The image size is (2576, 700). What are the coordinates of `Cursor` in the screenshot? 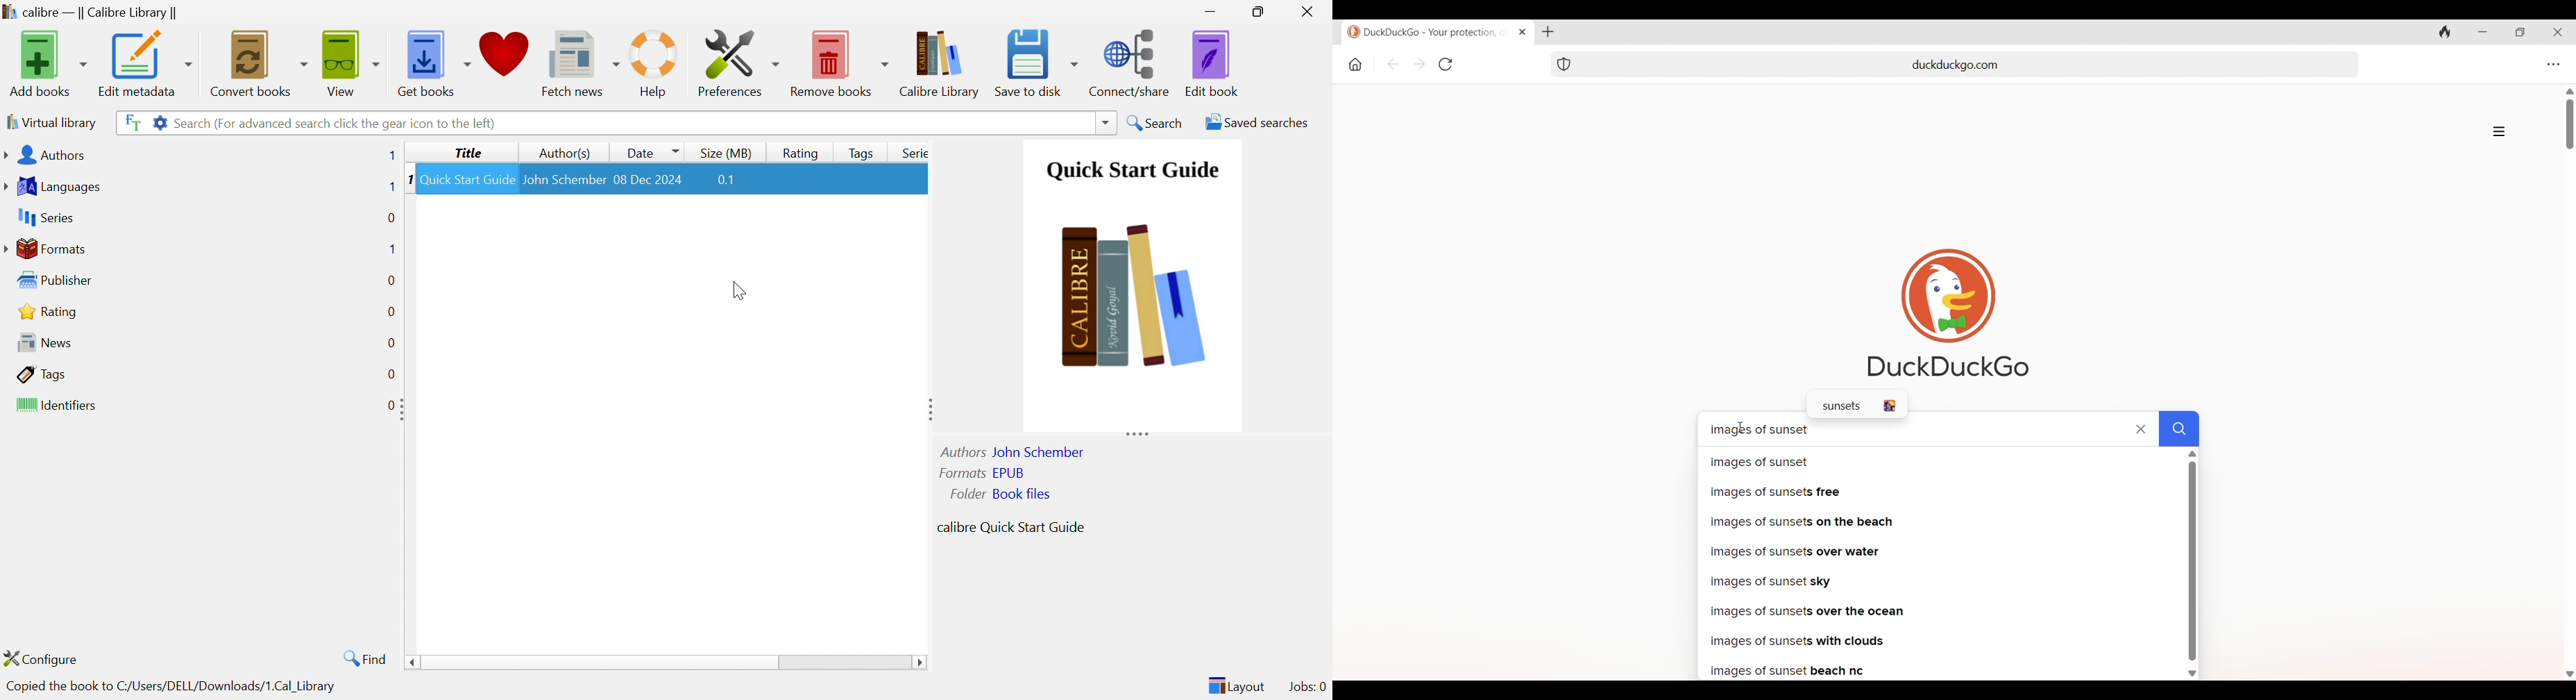 It's located at (739, 290).